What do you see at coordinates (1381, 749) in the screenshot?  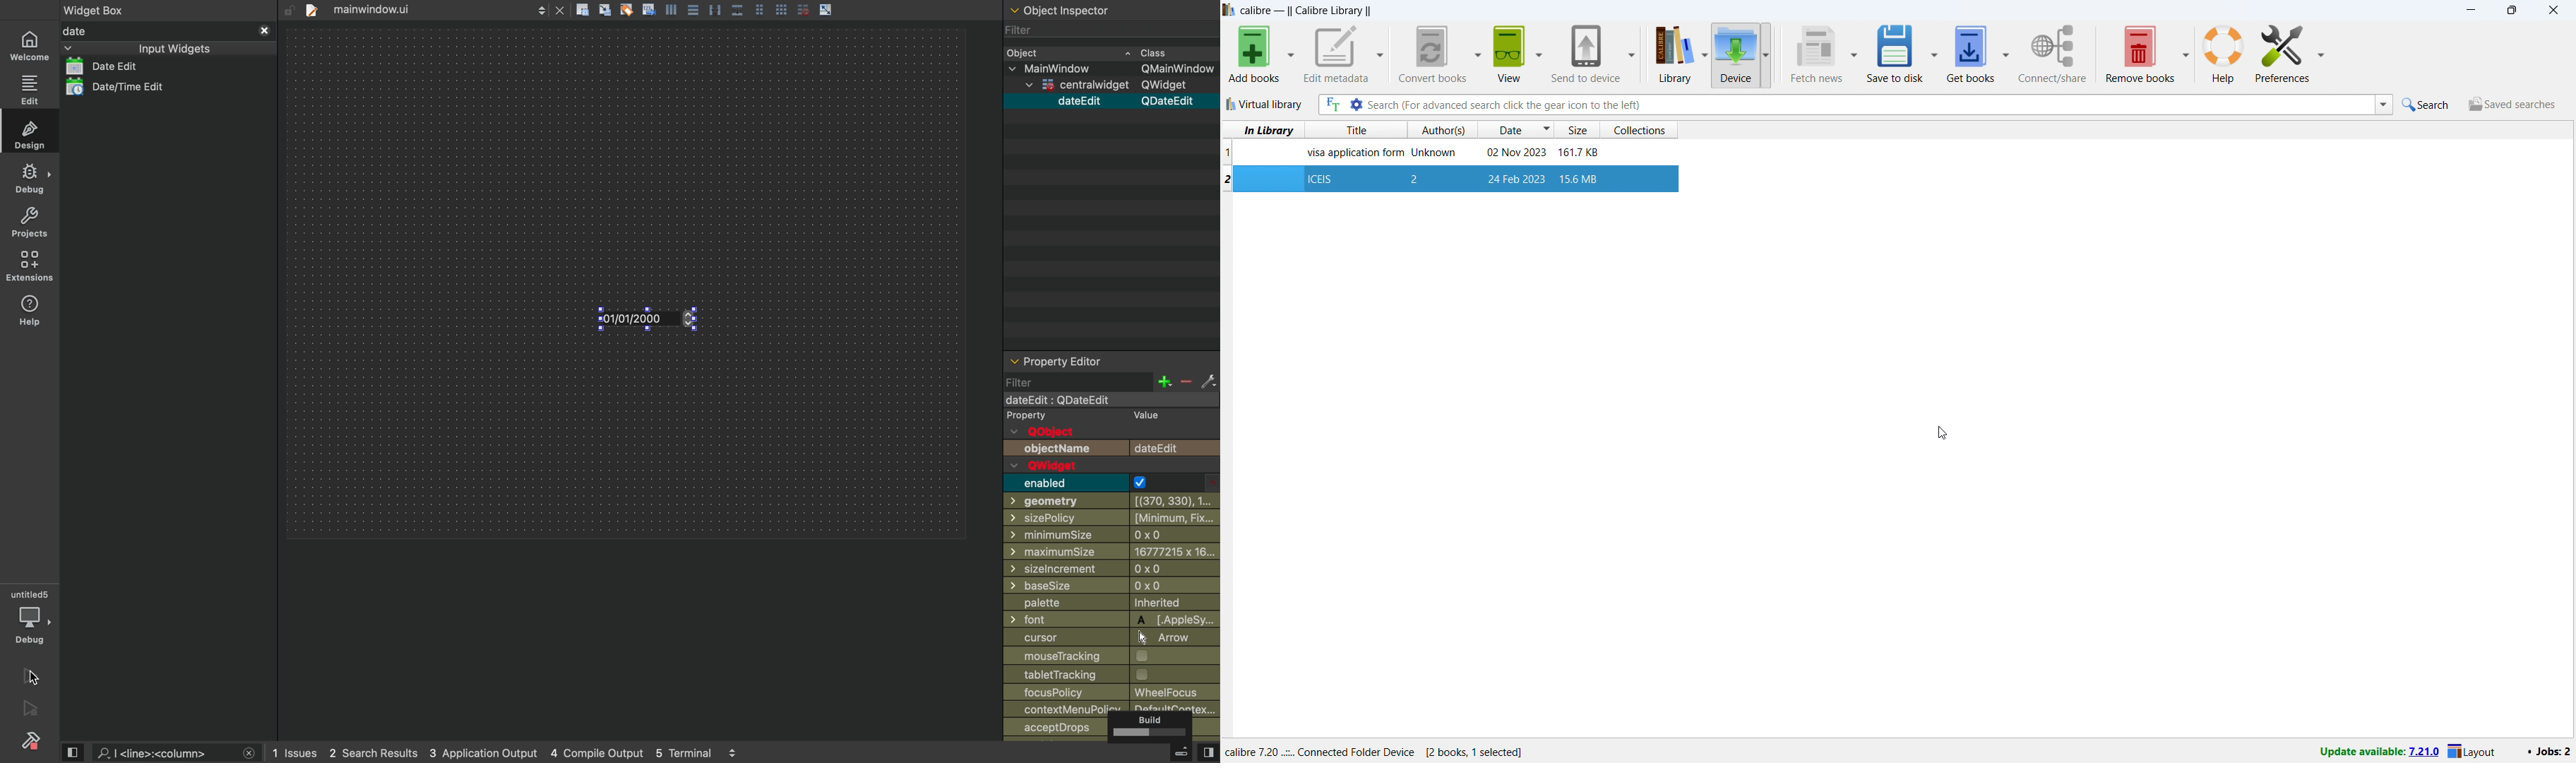 I see `details of software program` at bounding box center [1381, 749].